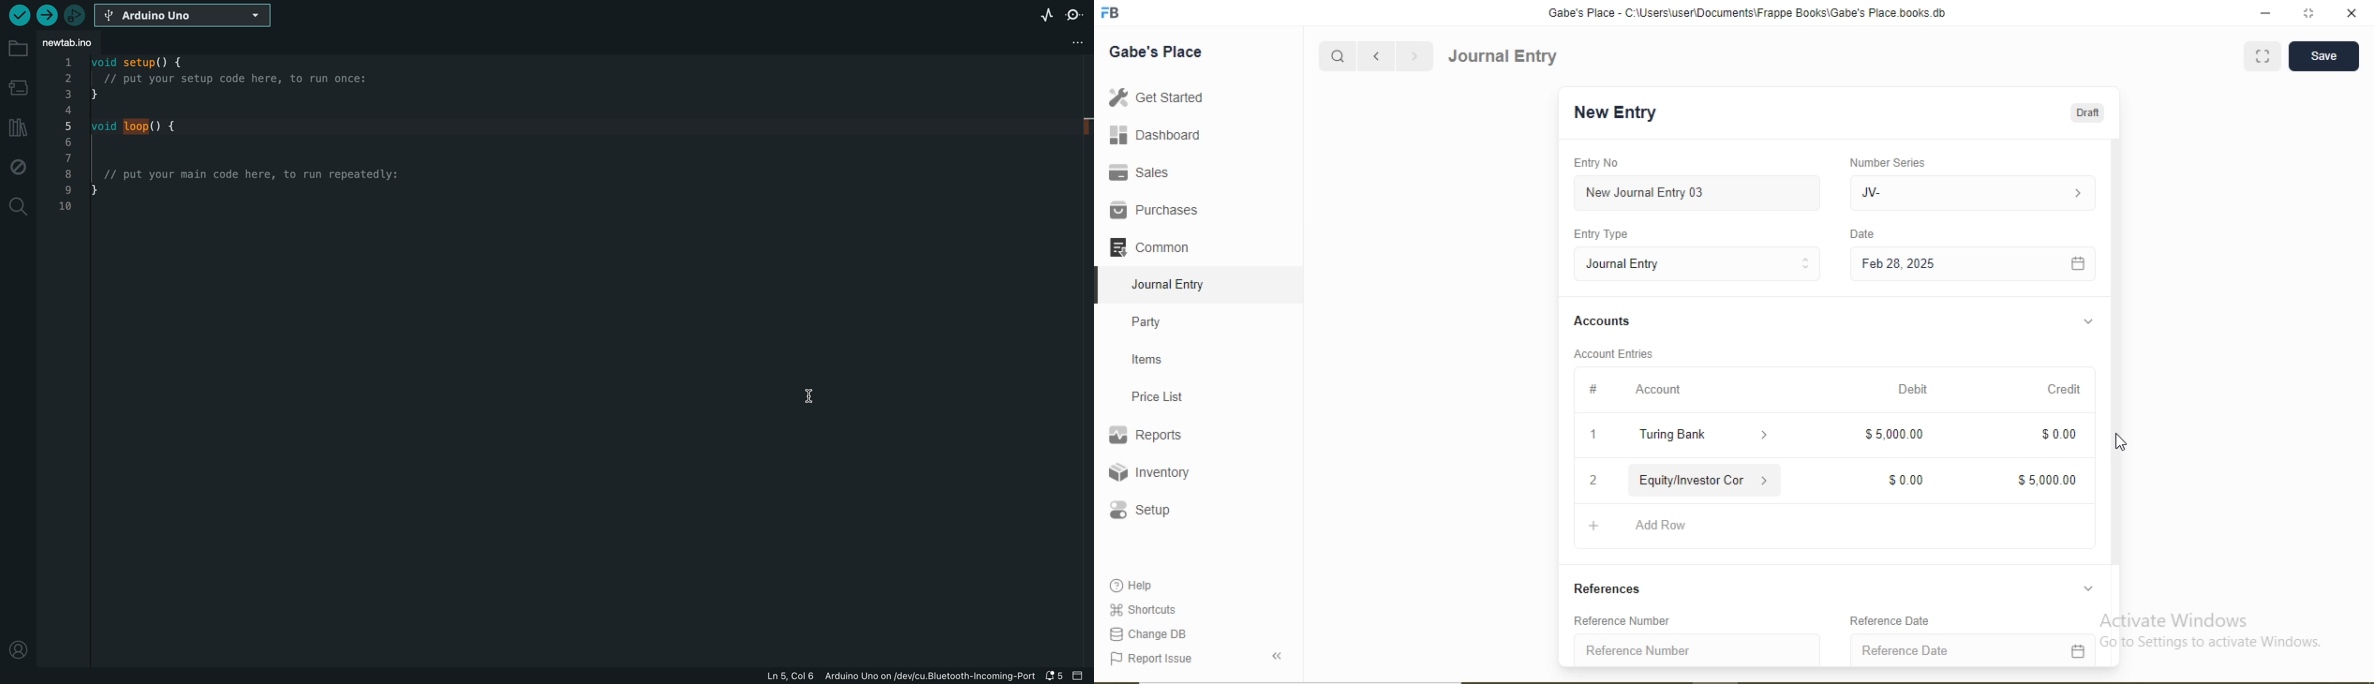  What do you see at coordinates (1676, 434) in the screenshot?
I see `Turing Bank` at bounding box center [1676, 434].